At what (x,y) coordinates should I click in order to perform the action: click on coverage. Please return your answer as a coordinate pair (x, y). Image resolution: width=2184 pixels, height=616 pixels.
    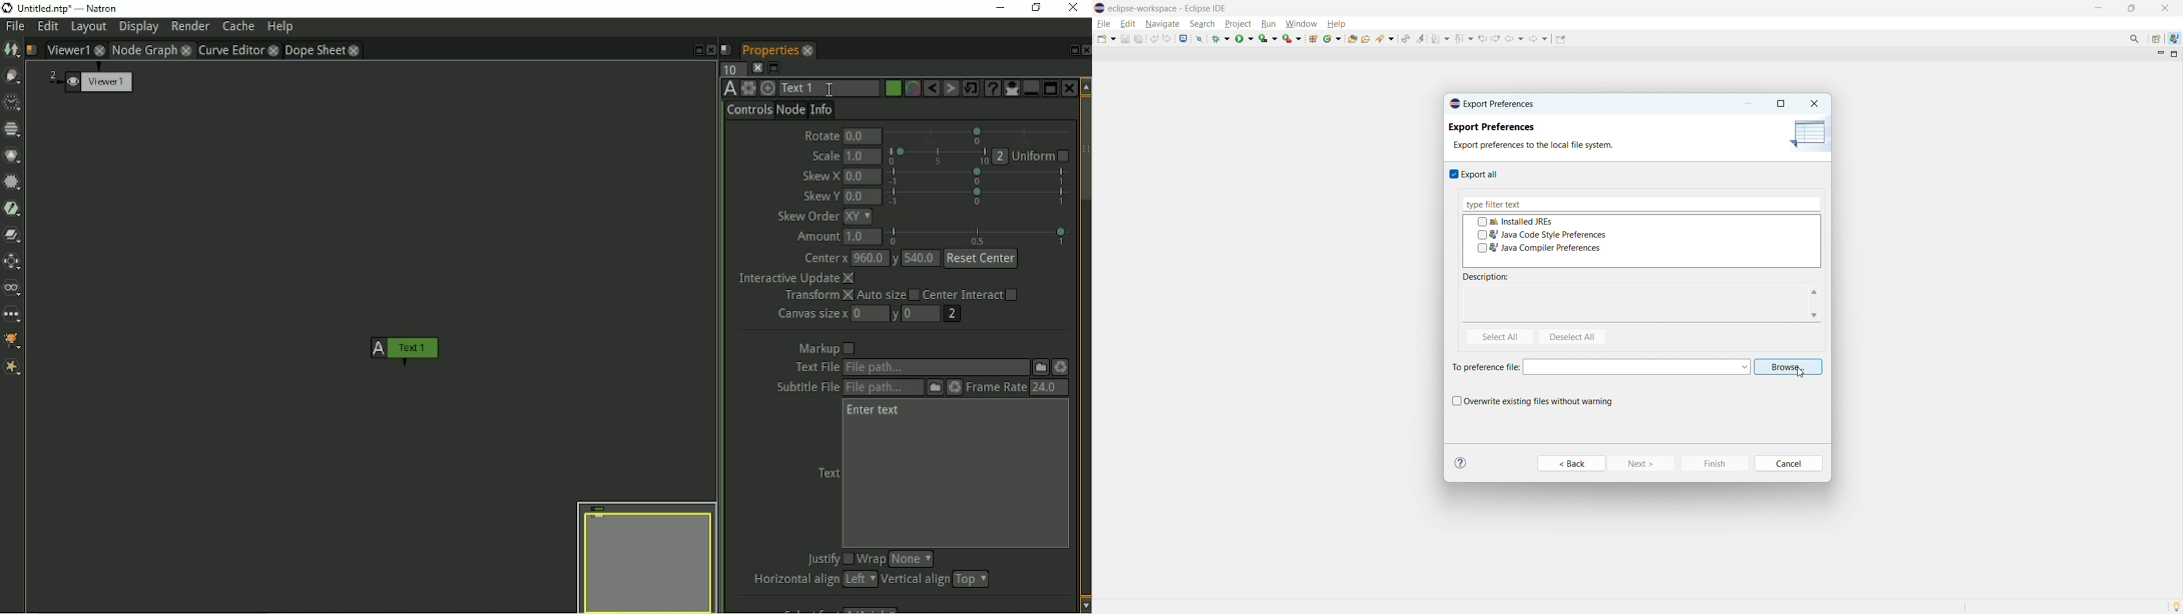
    Looking at the image, I should click on (1268, 38).